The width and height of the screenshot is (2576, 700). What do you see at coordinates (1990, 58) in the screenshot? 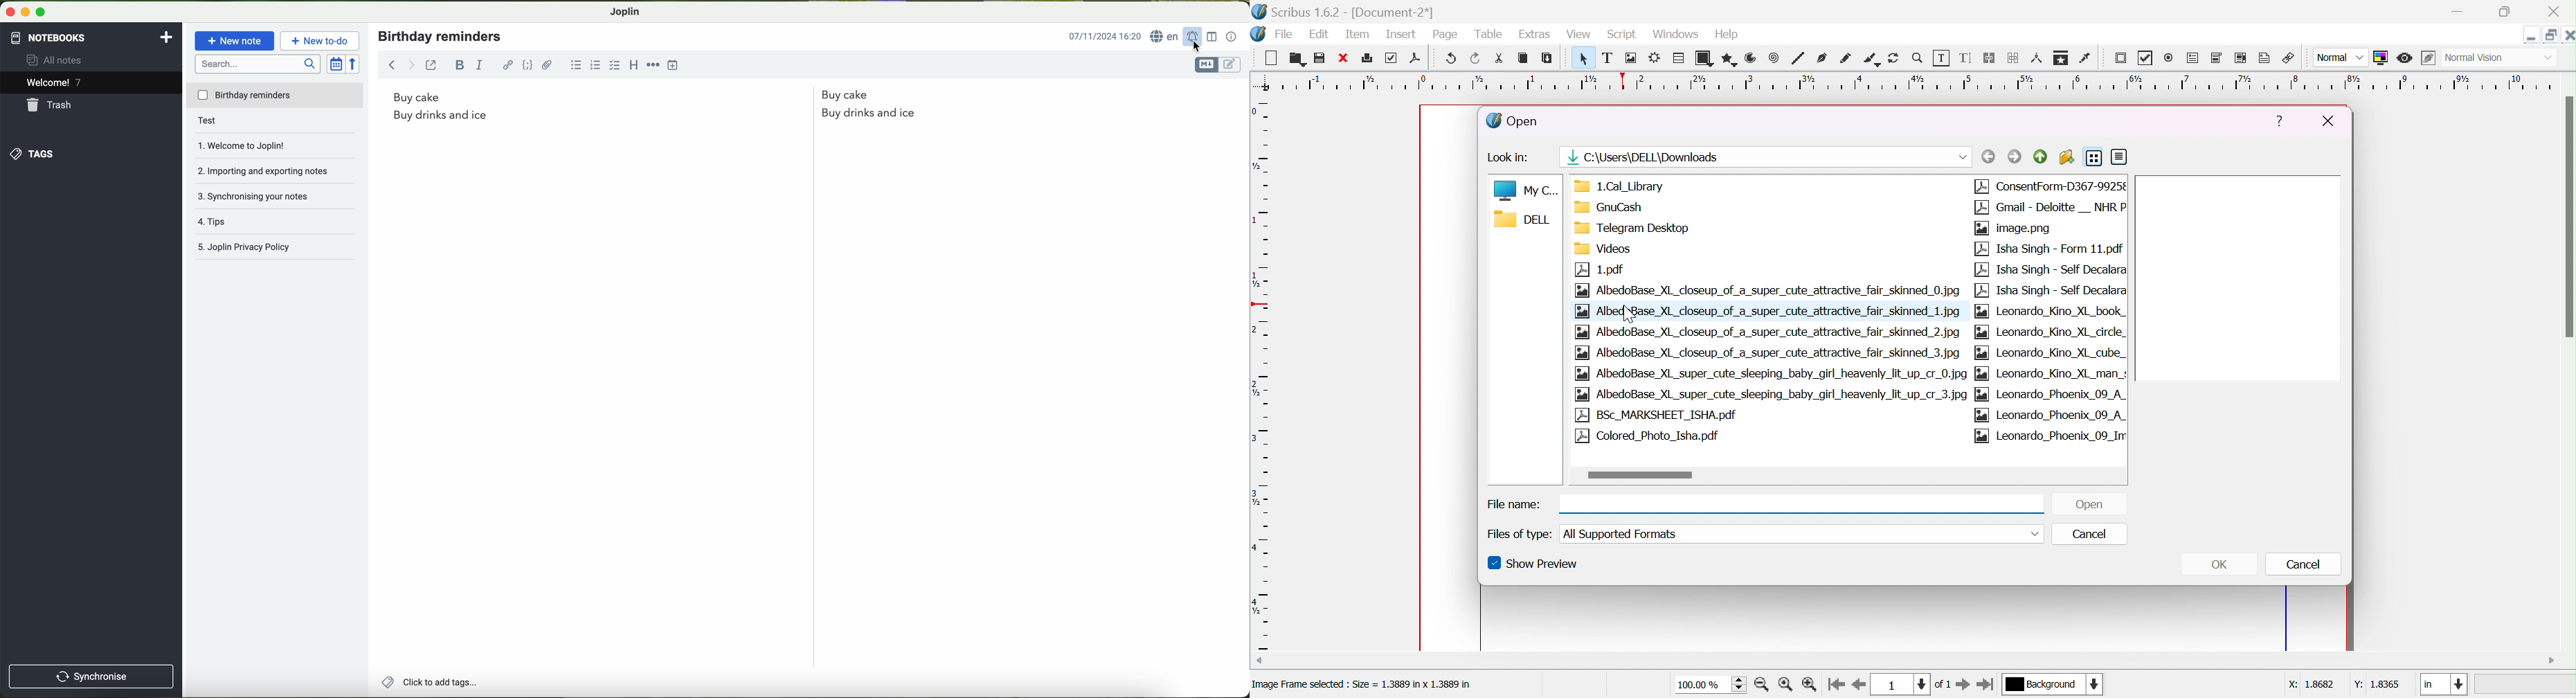
I see `link text frames` at bounding box center [1990, 58].